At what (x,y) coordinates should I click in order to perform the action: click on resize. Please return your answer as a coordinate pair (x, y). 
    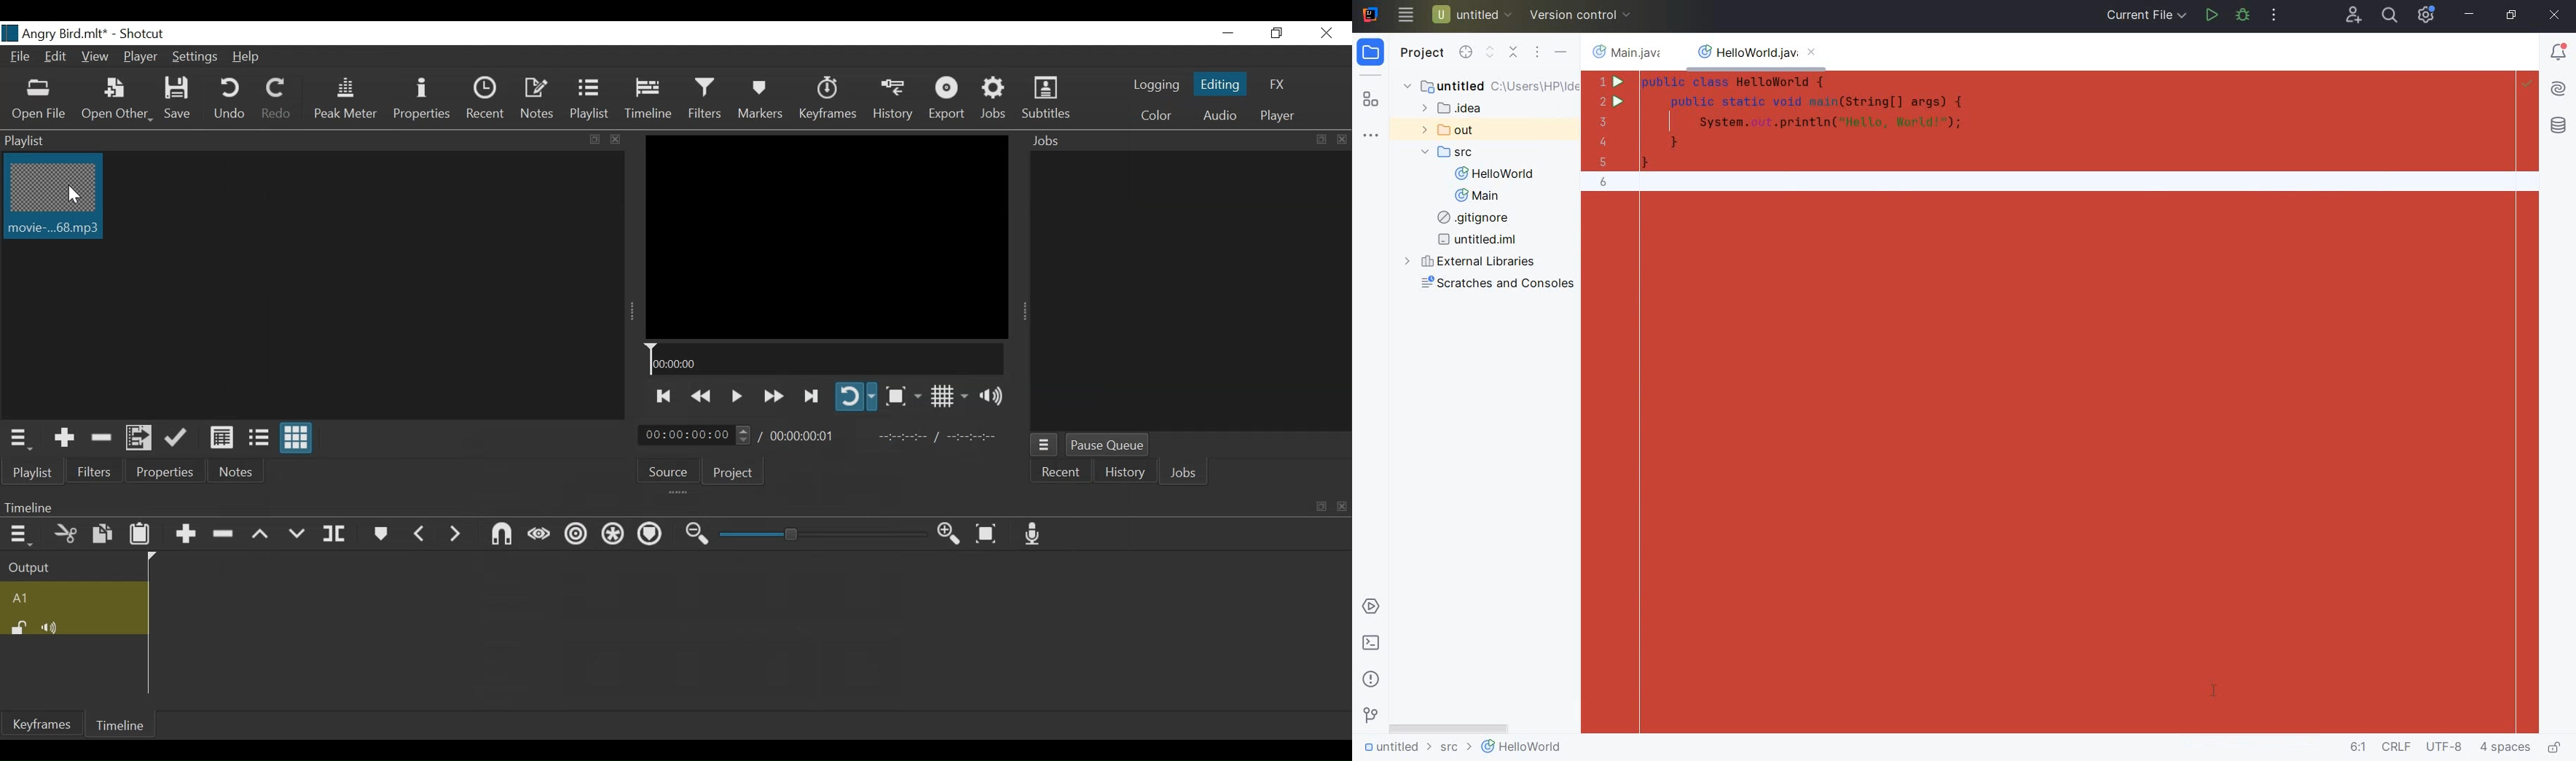
    Looking at the image, I should click on (1320, 140).